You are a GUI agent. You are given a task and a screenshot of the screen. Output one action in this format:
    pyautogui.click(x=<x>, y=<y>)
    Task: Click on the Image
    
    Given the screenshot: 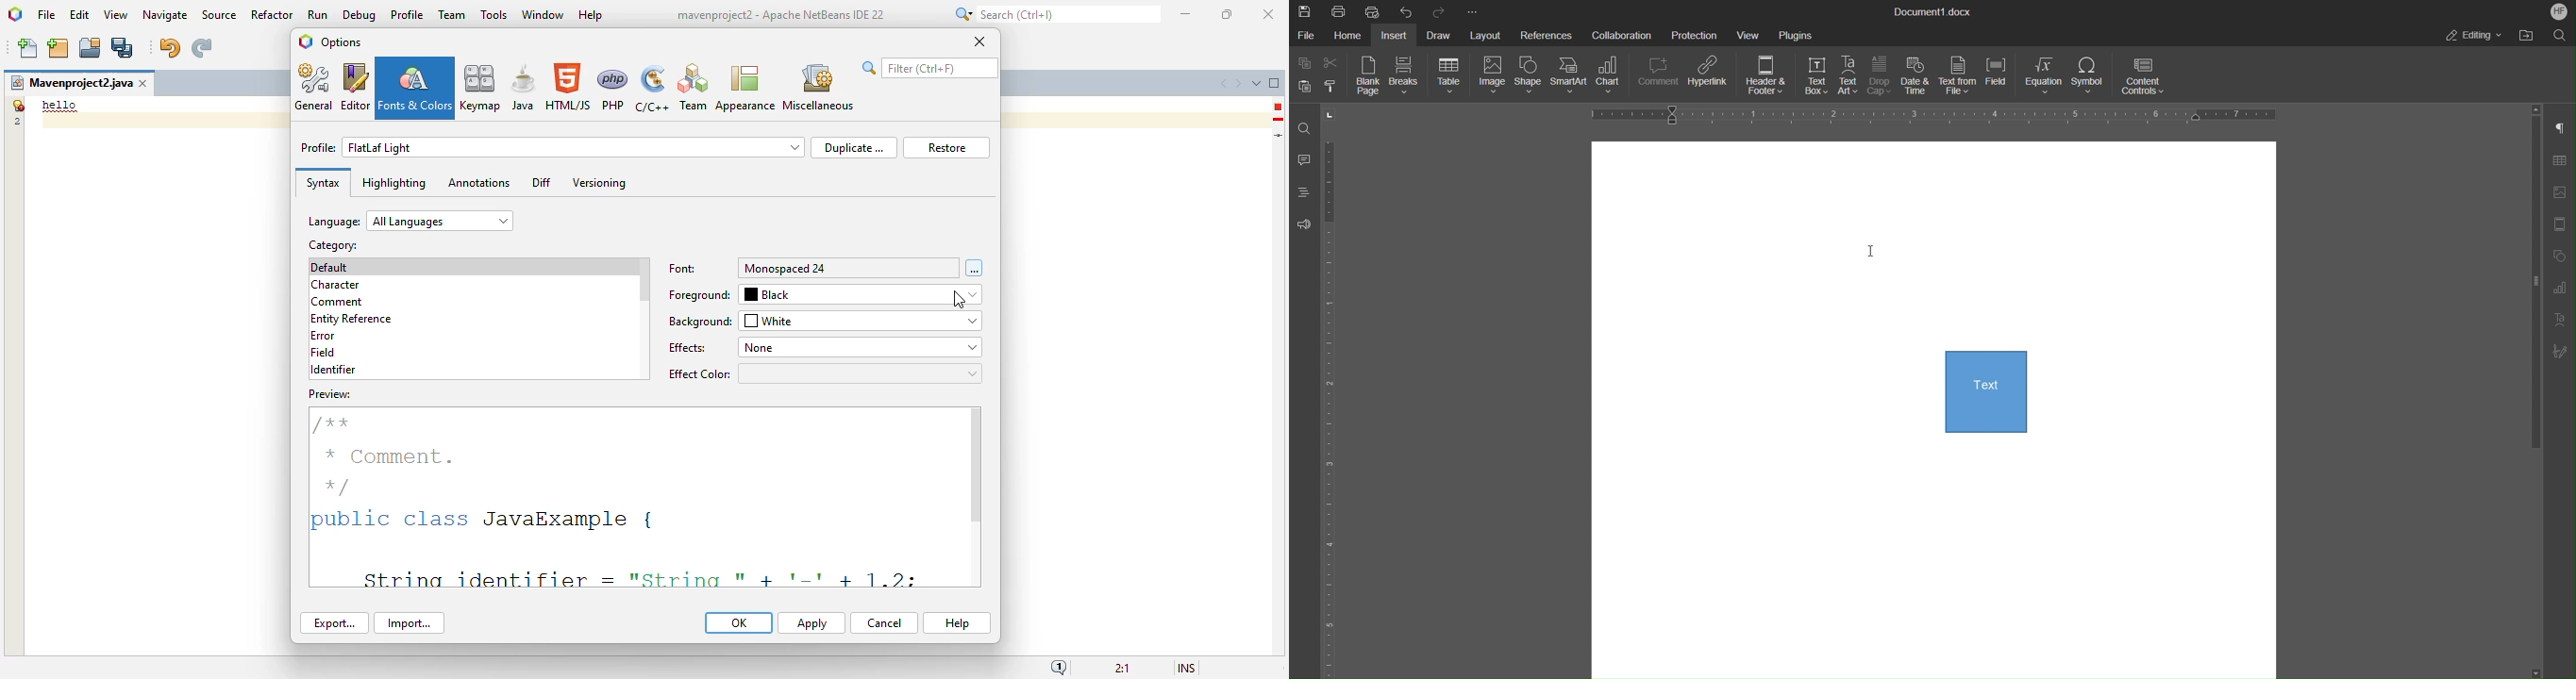 What is the action you would take?
    pyautogui.click(x=1490, y=77)
    